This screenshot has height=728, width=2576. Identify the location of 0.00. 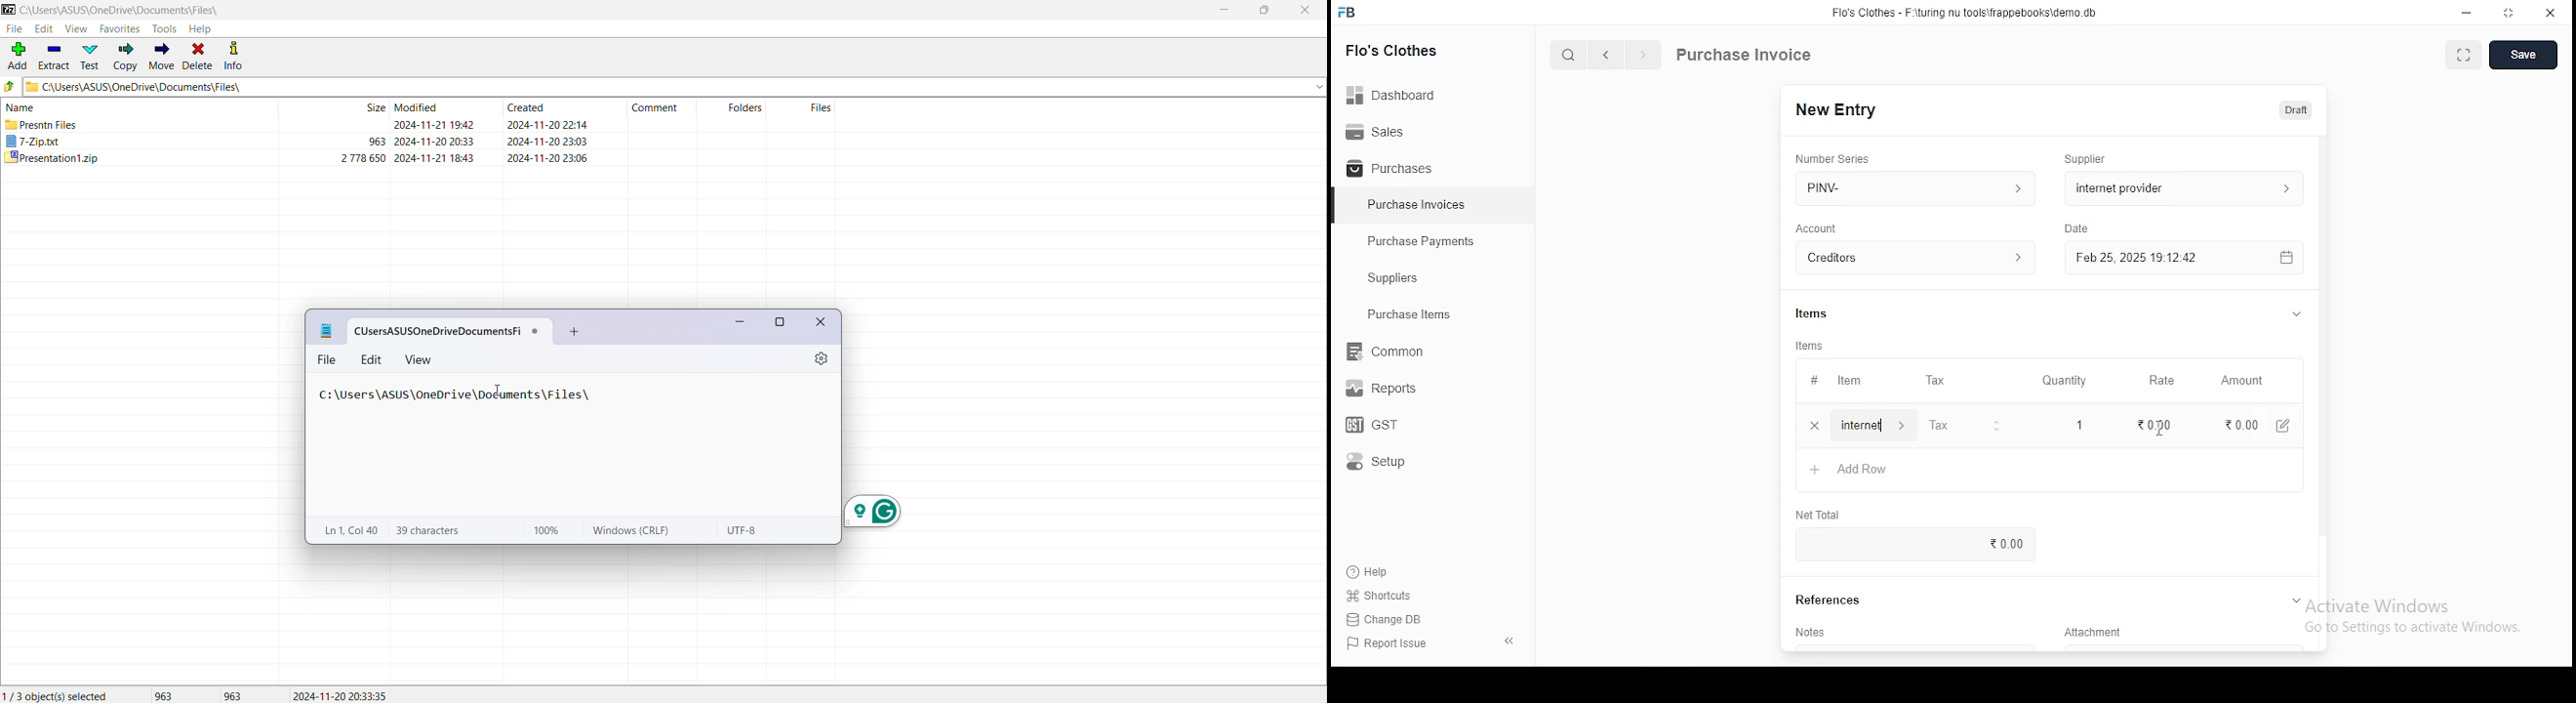
(2228, 425).